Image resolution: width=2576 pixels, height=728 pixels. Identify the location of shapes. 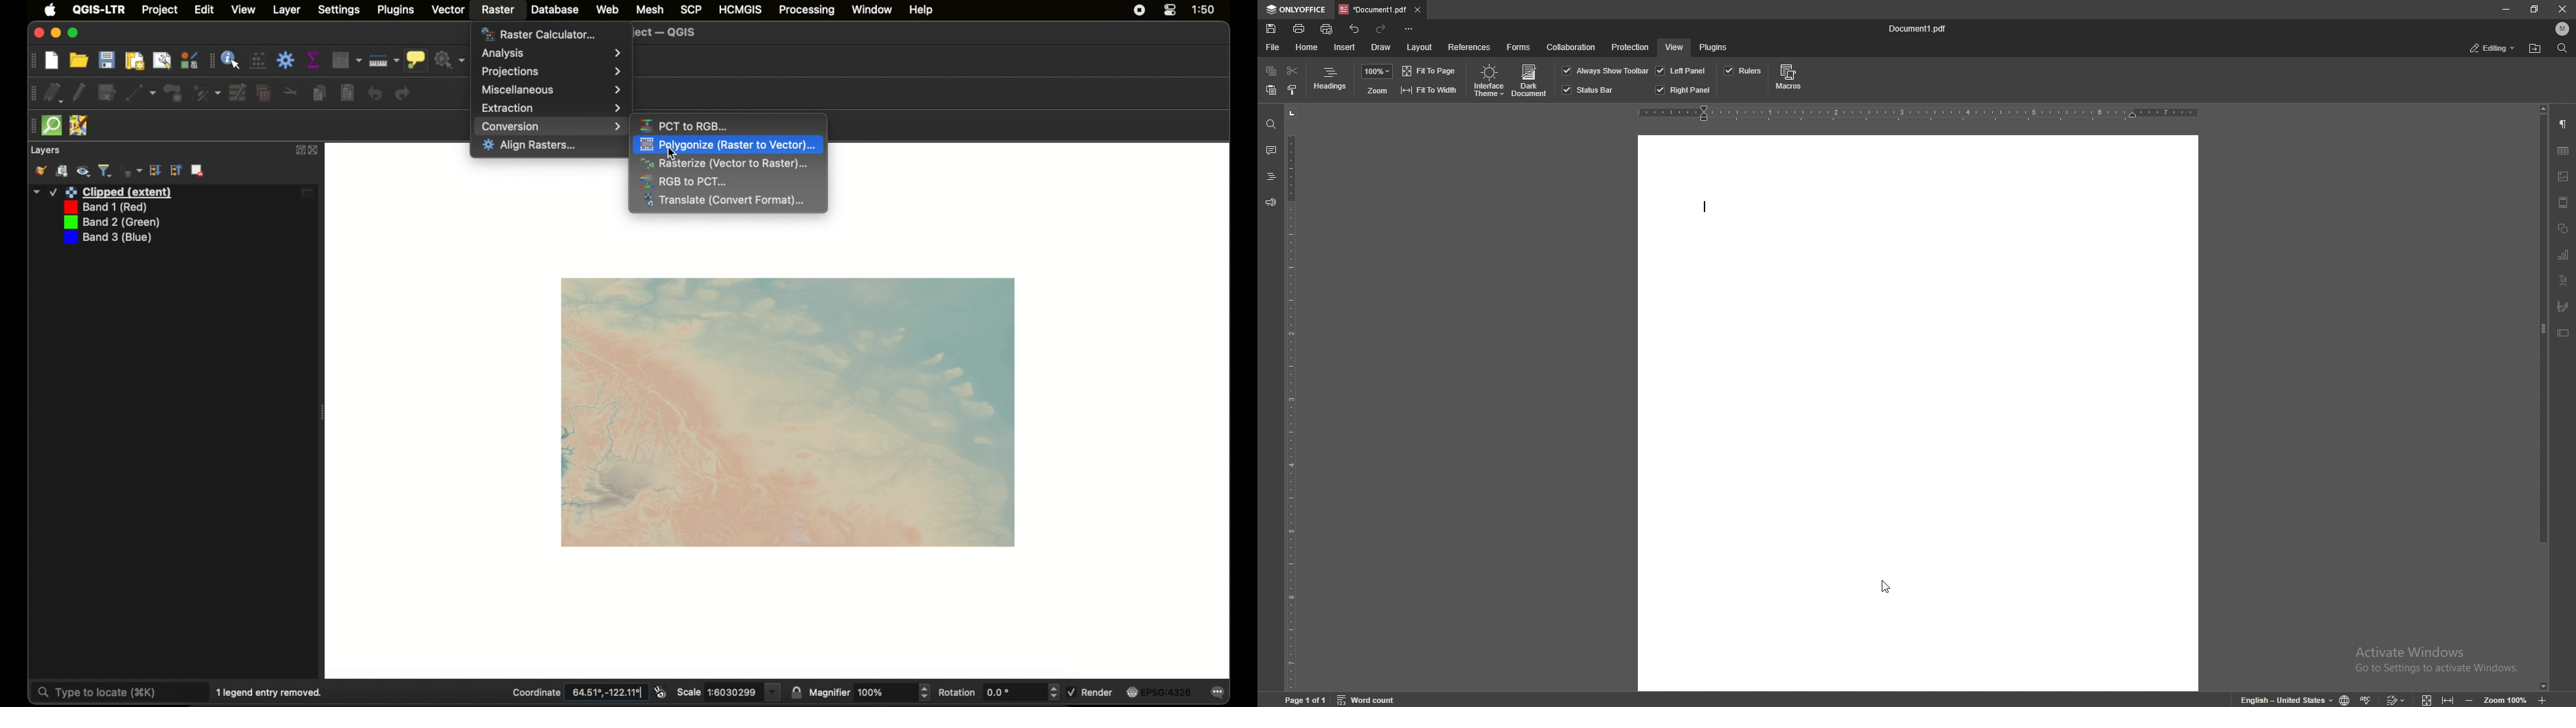
(2563, 228).